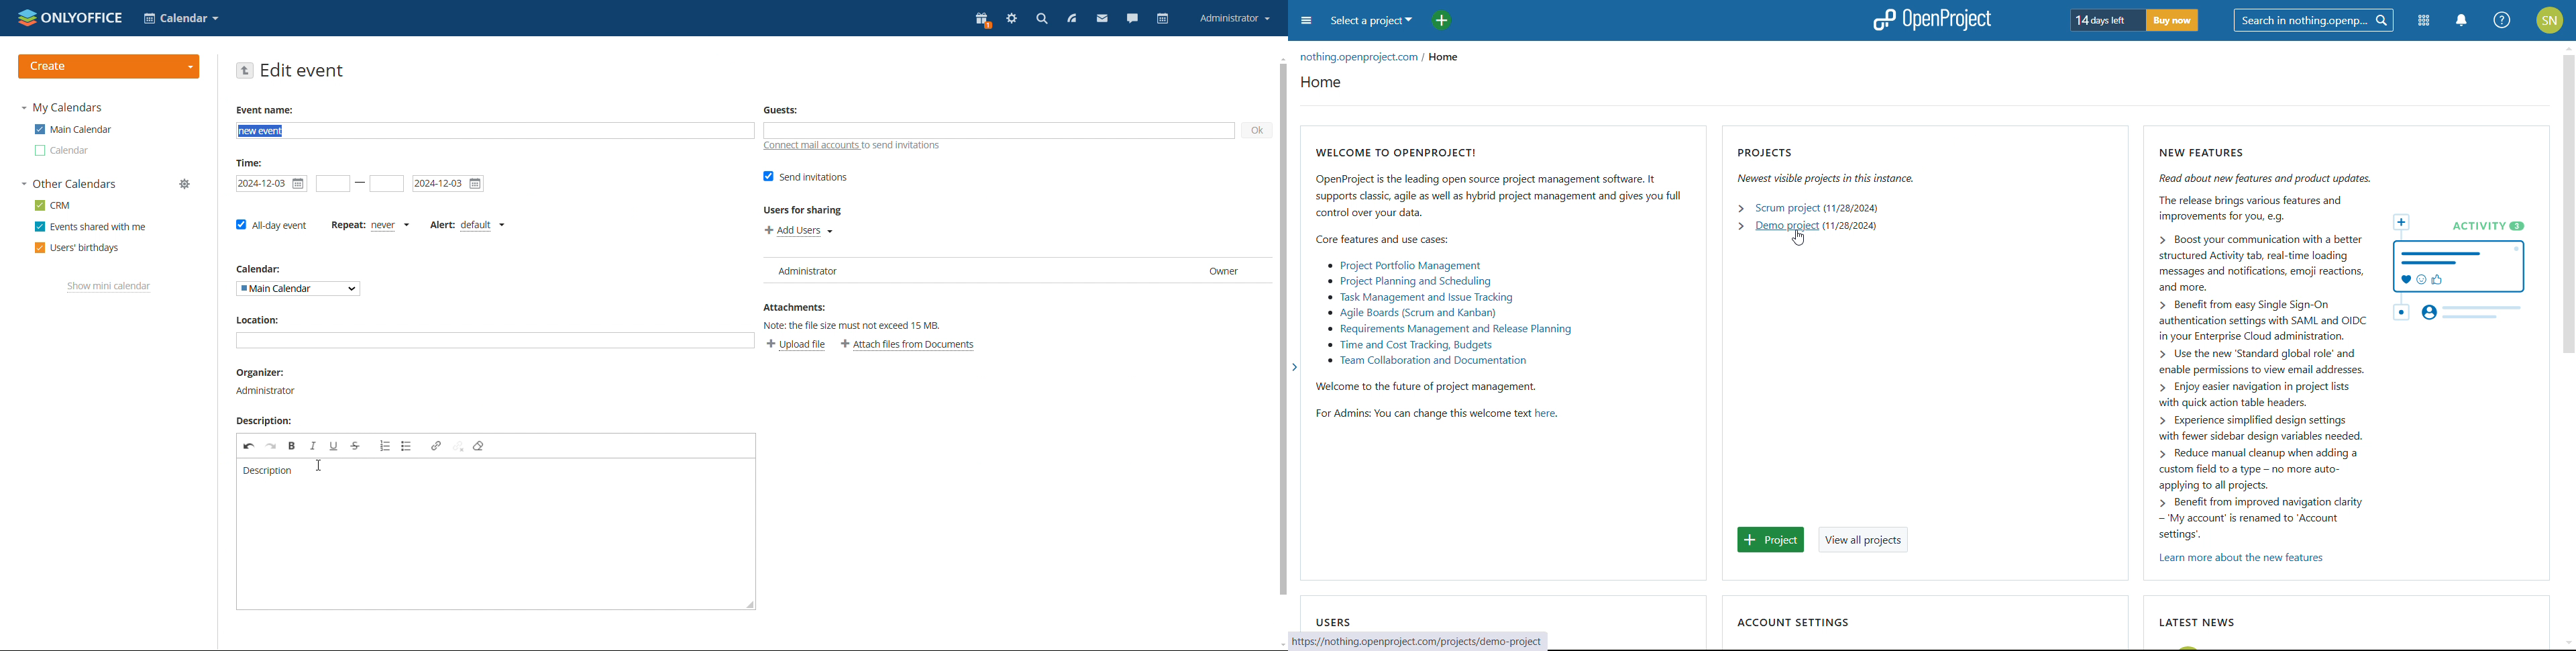  Describe the element at coordinates (1771, 540) in the screenshot. I see `add project` at that location.